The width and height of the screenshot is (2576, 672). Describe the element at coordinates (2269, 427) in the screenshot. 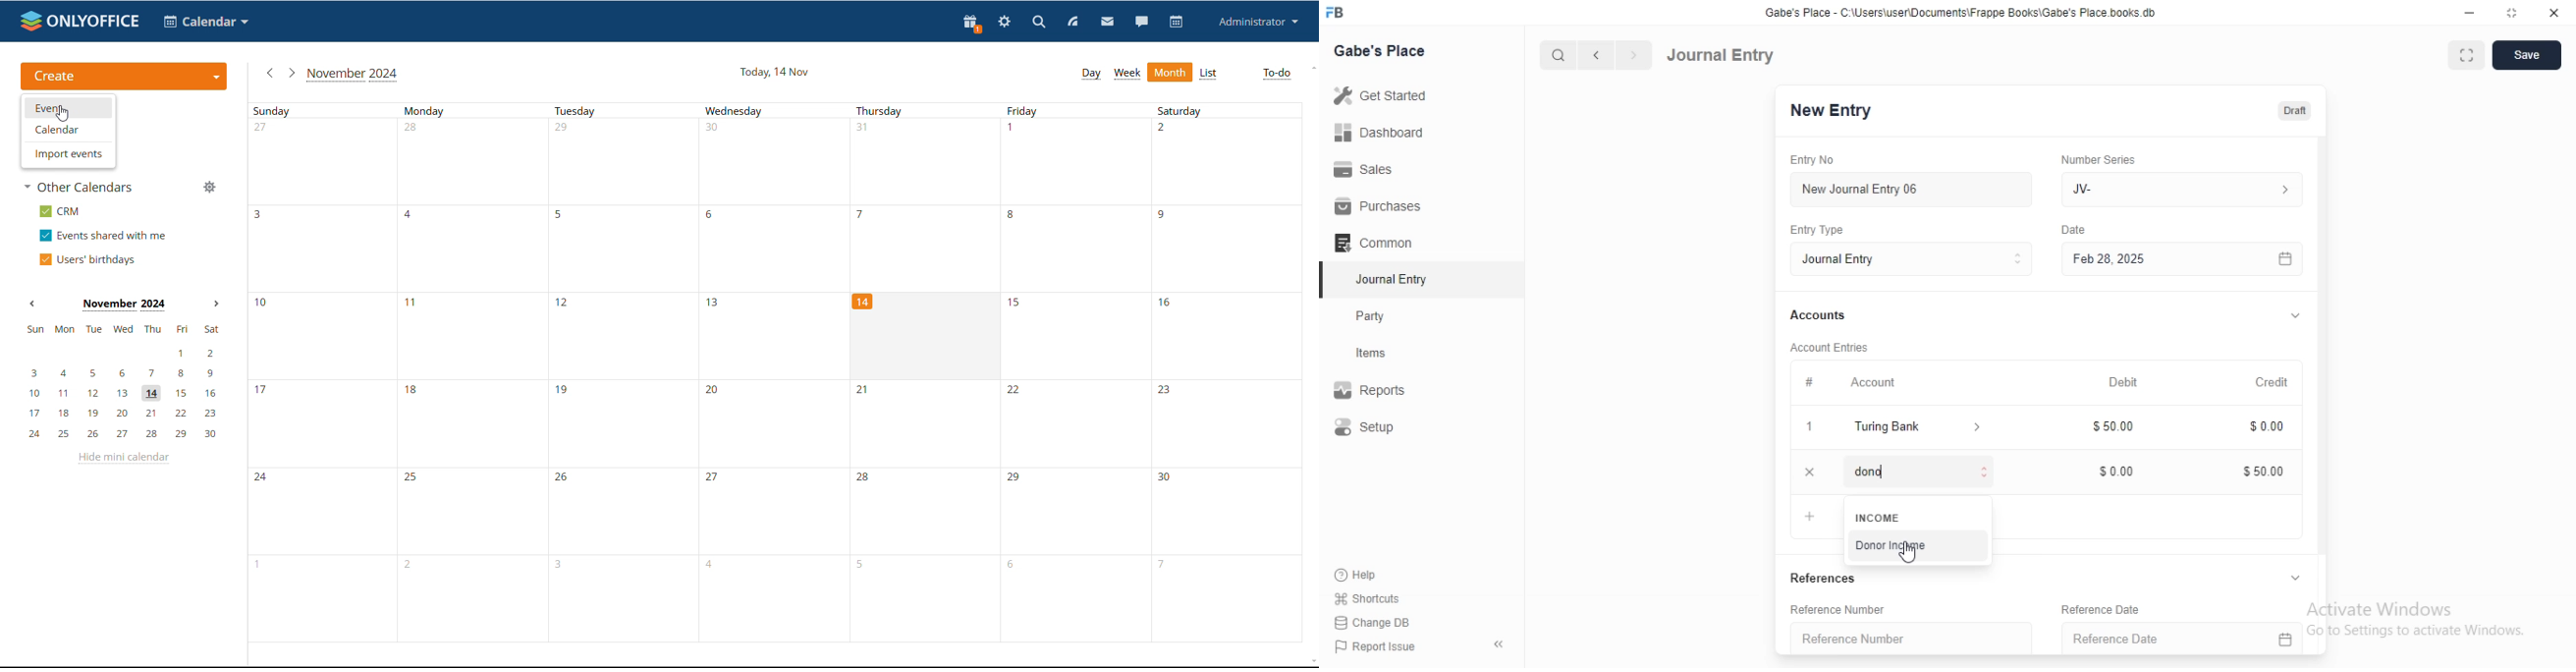

I see `$000` at that location.